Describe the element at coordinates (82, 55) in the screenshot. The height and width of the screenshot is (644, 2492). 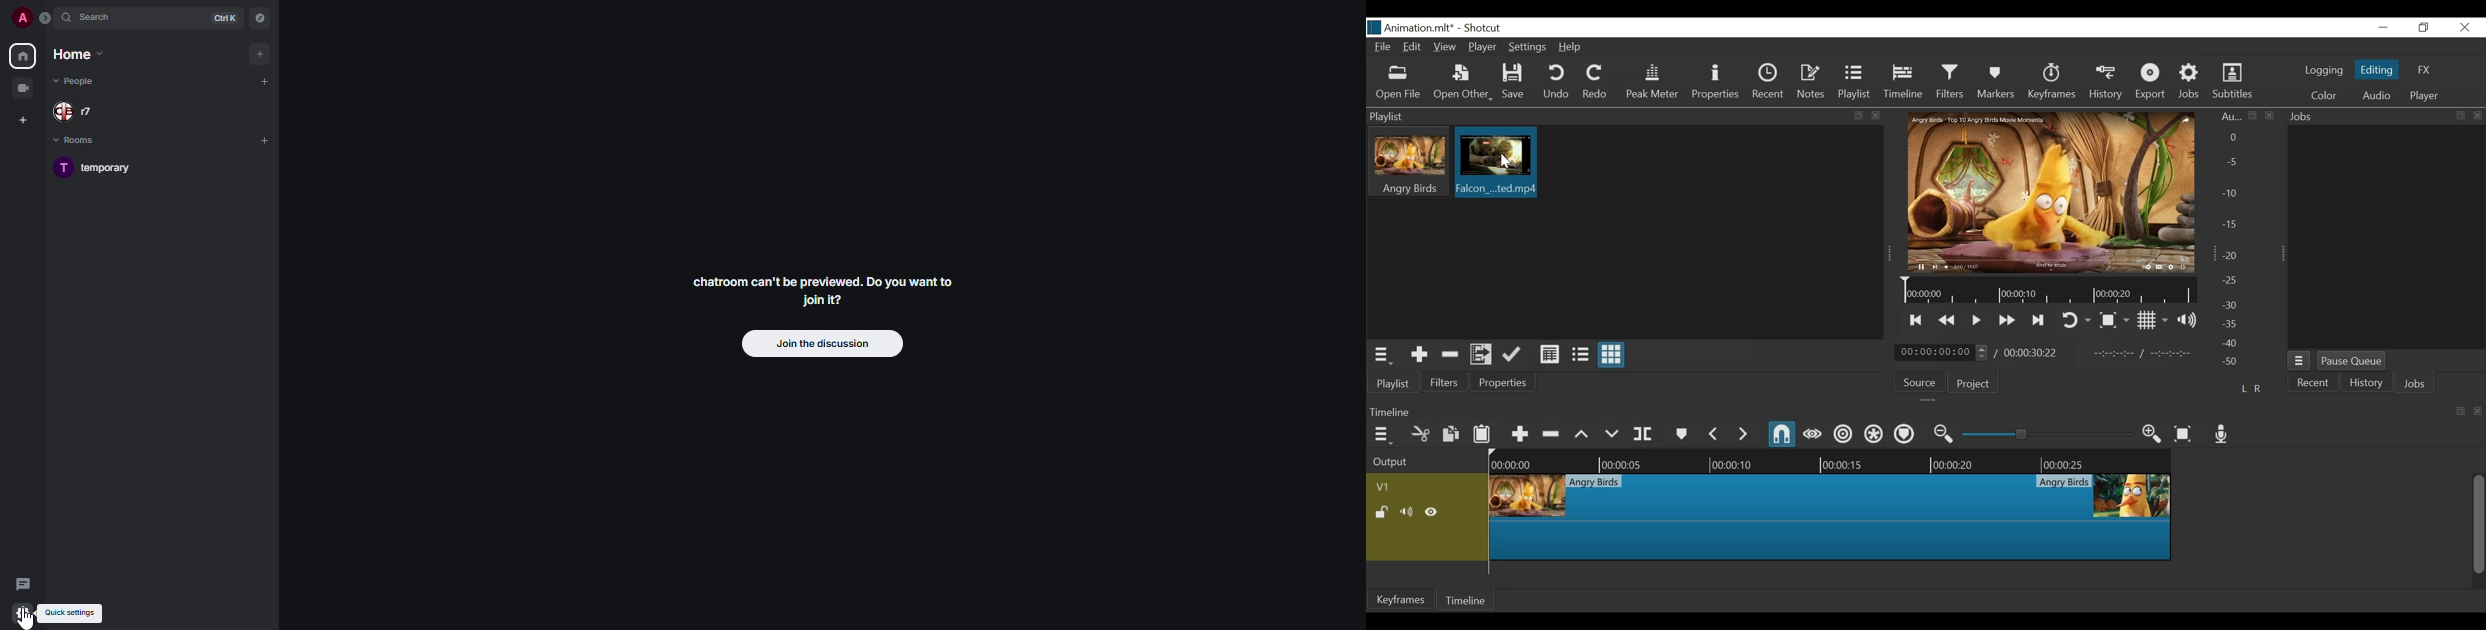
I see `home` at that location.